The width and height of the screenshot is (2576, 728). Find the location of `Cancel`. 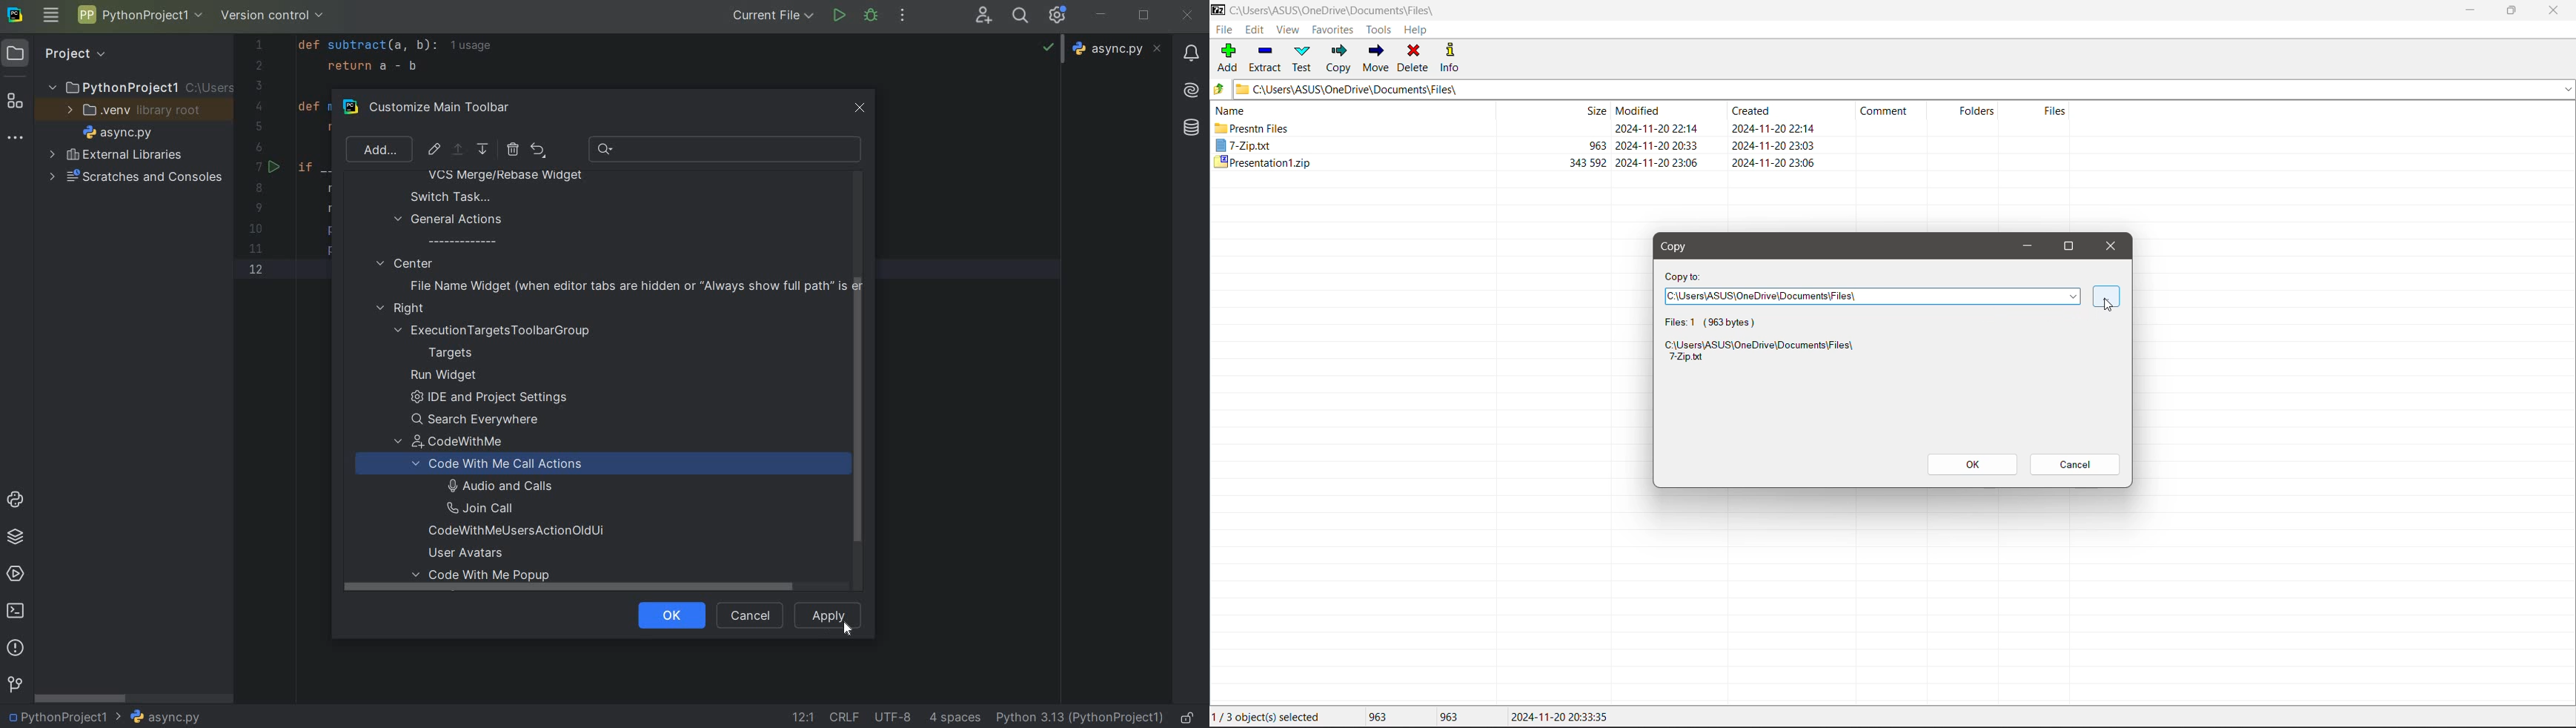

Cancel is located at coordinates (2077, 464).